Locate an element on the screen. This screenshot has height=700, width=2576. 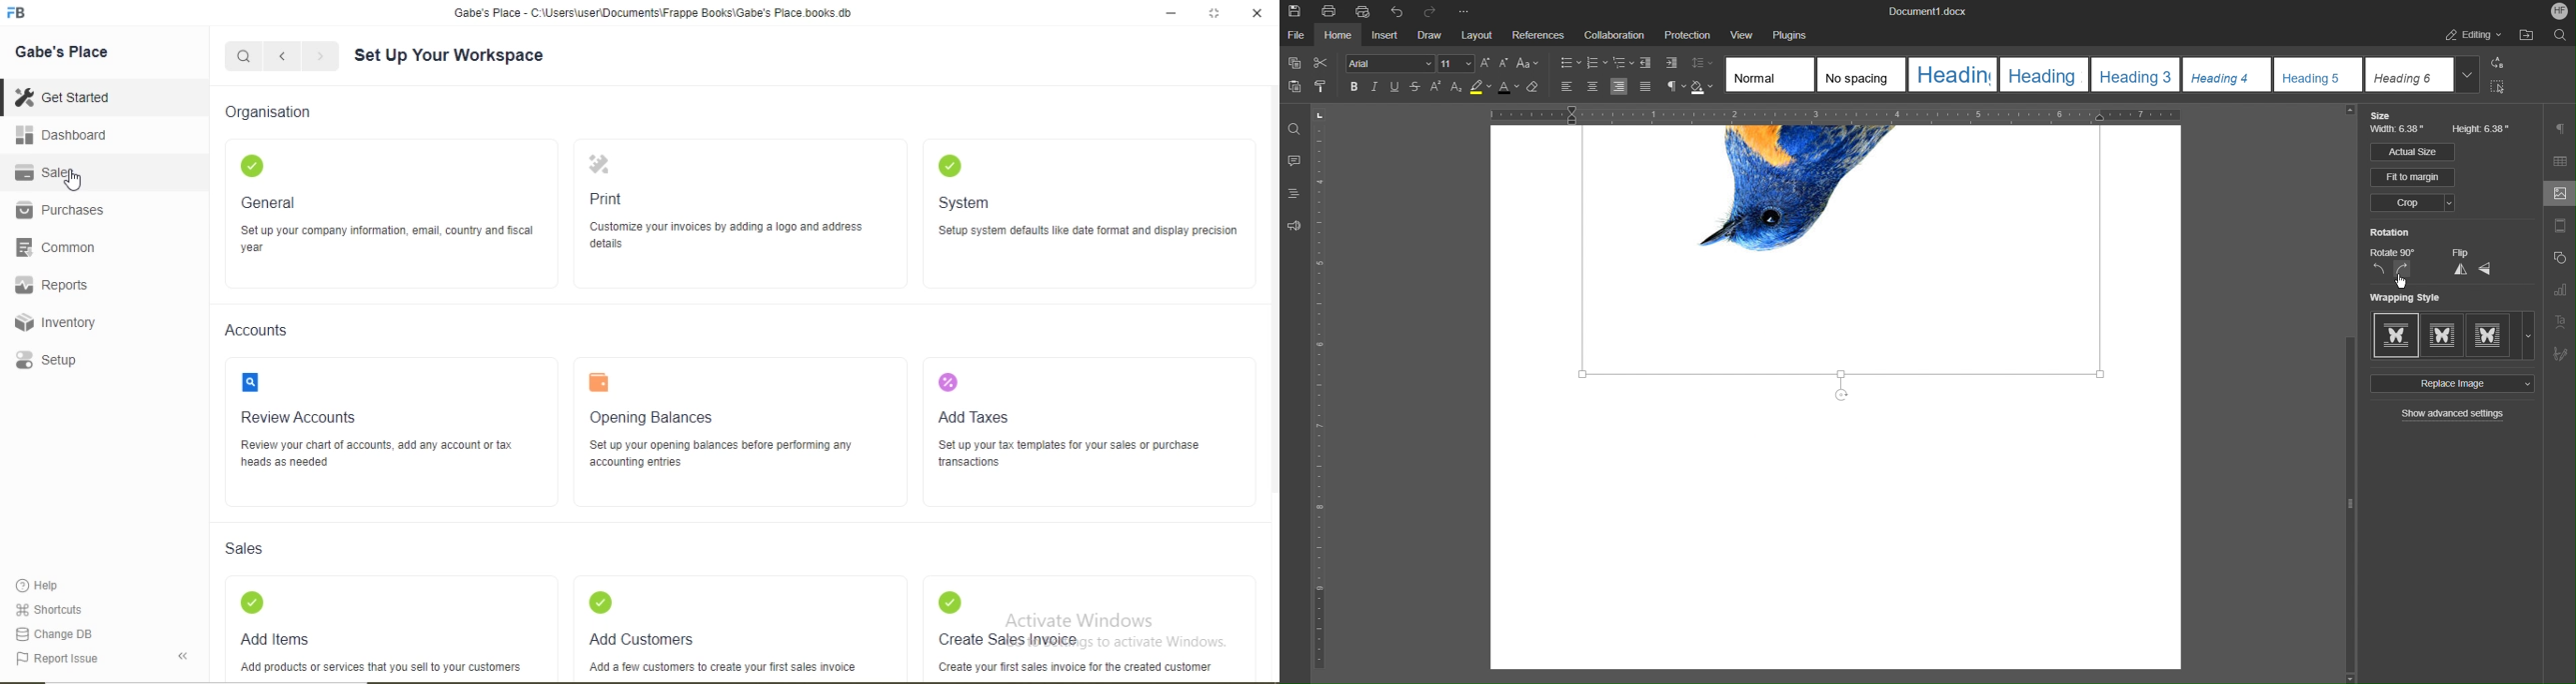
Print is located at coordinates (613, 198).